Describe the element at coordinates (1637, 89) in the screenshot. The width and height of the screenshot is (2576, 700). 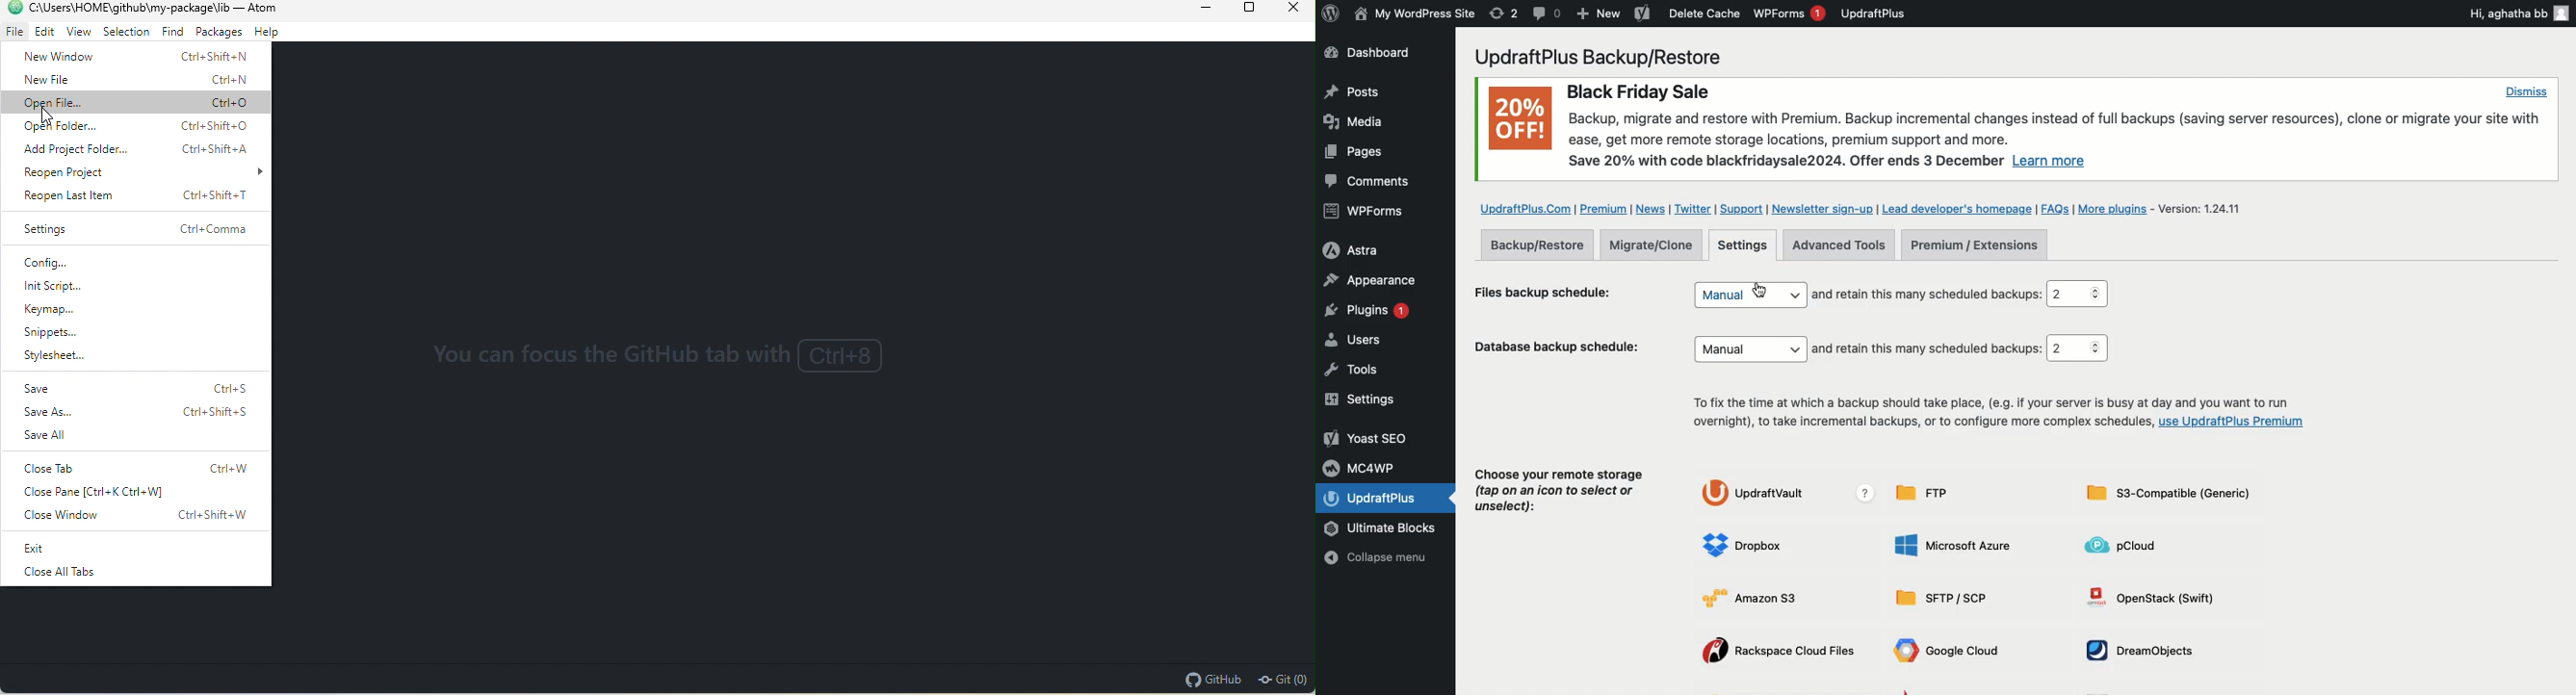
I see `Black Friday Sale` at that location.